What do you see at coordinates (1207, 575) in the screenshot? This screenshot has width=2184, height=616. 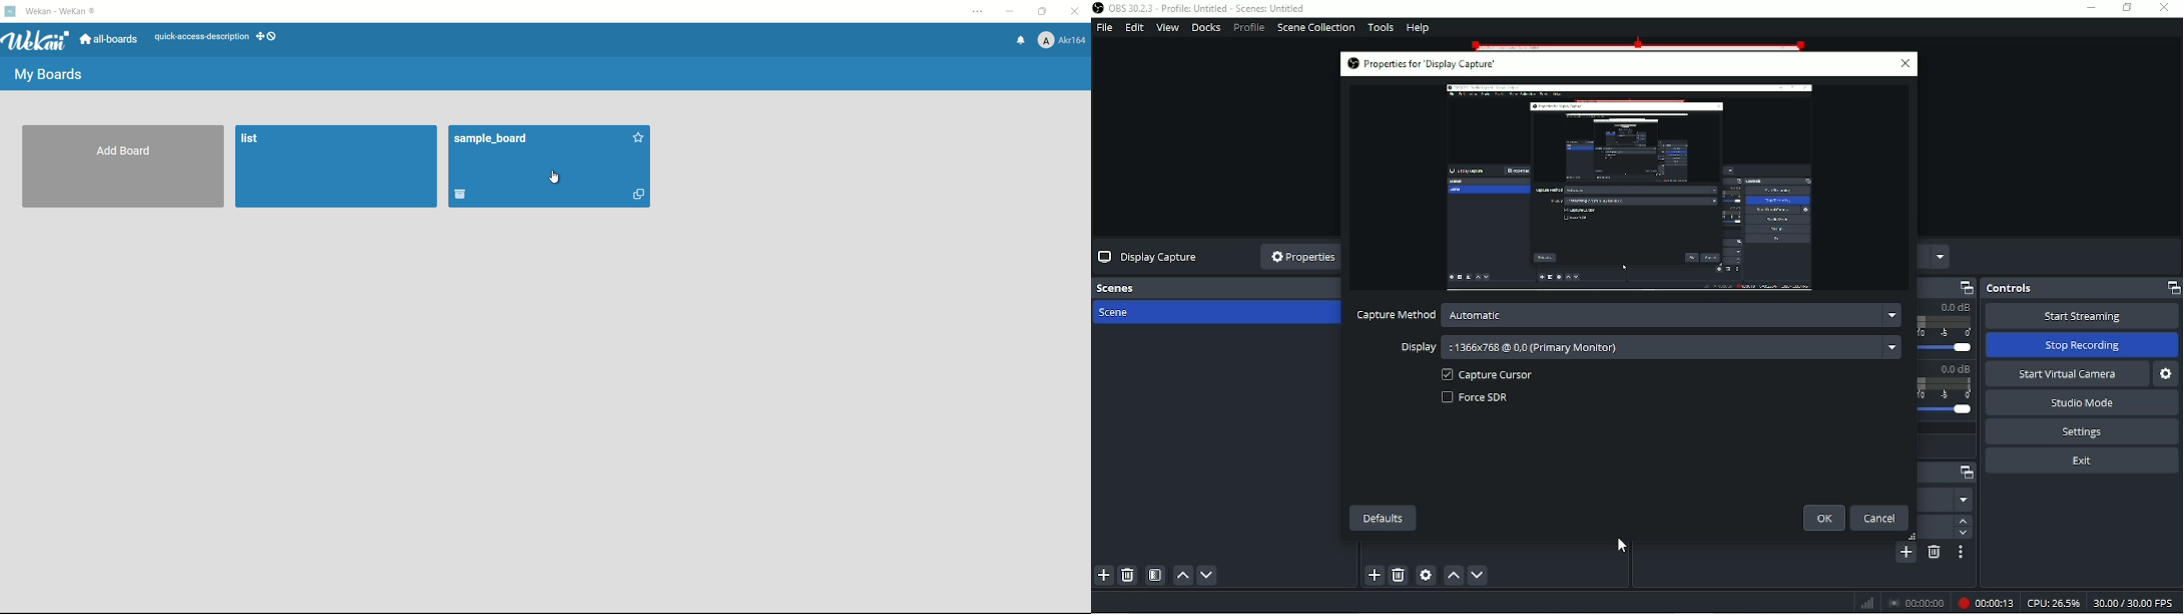 I see `Move scene down` at bounding box center [1207, 575].